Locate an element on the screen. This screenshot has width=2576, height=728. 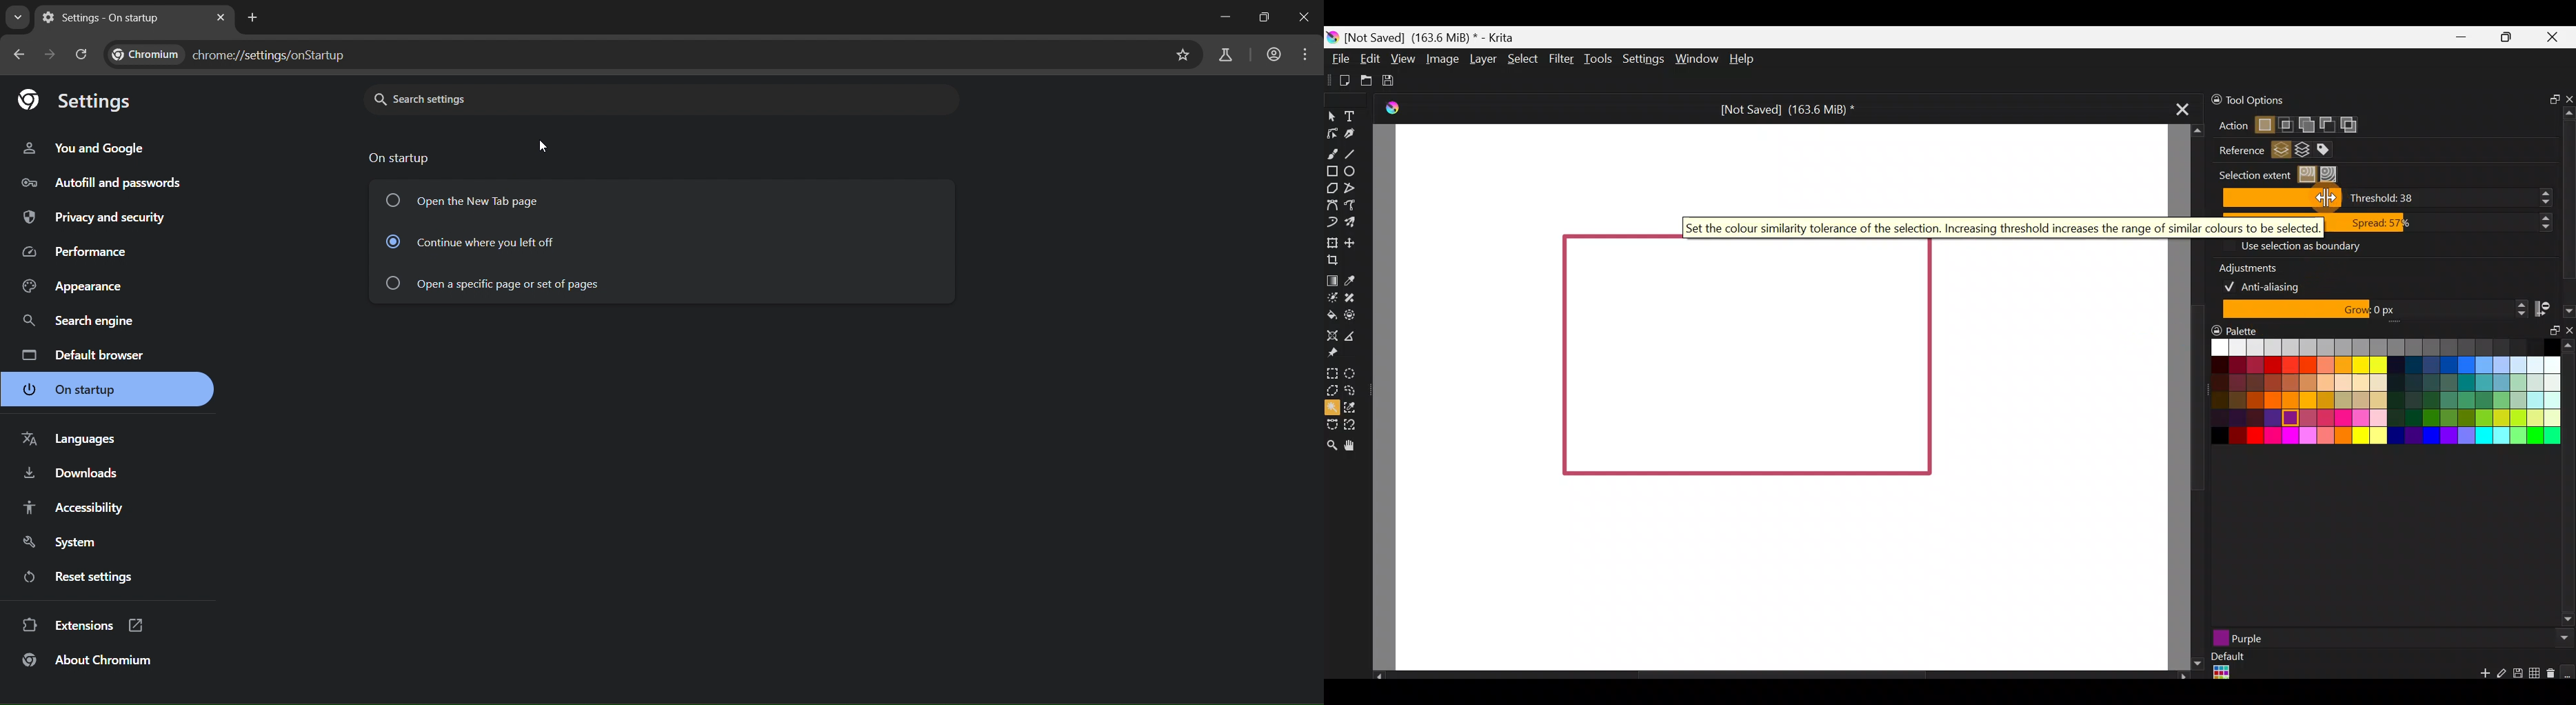
Open an existing document is located at coordinates (1366, 78).